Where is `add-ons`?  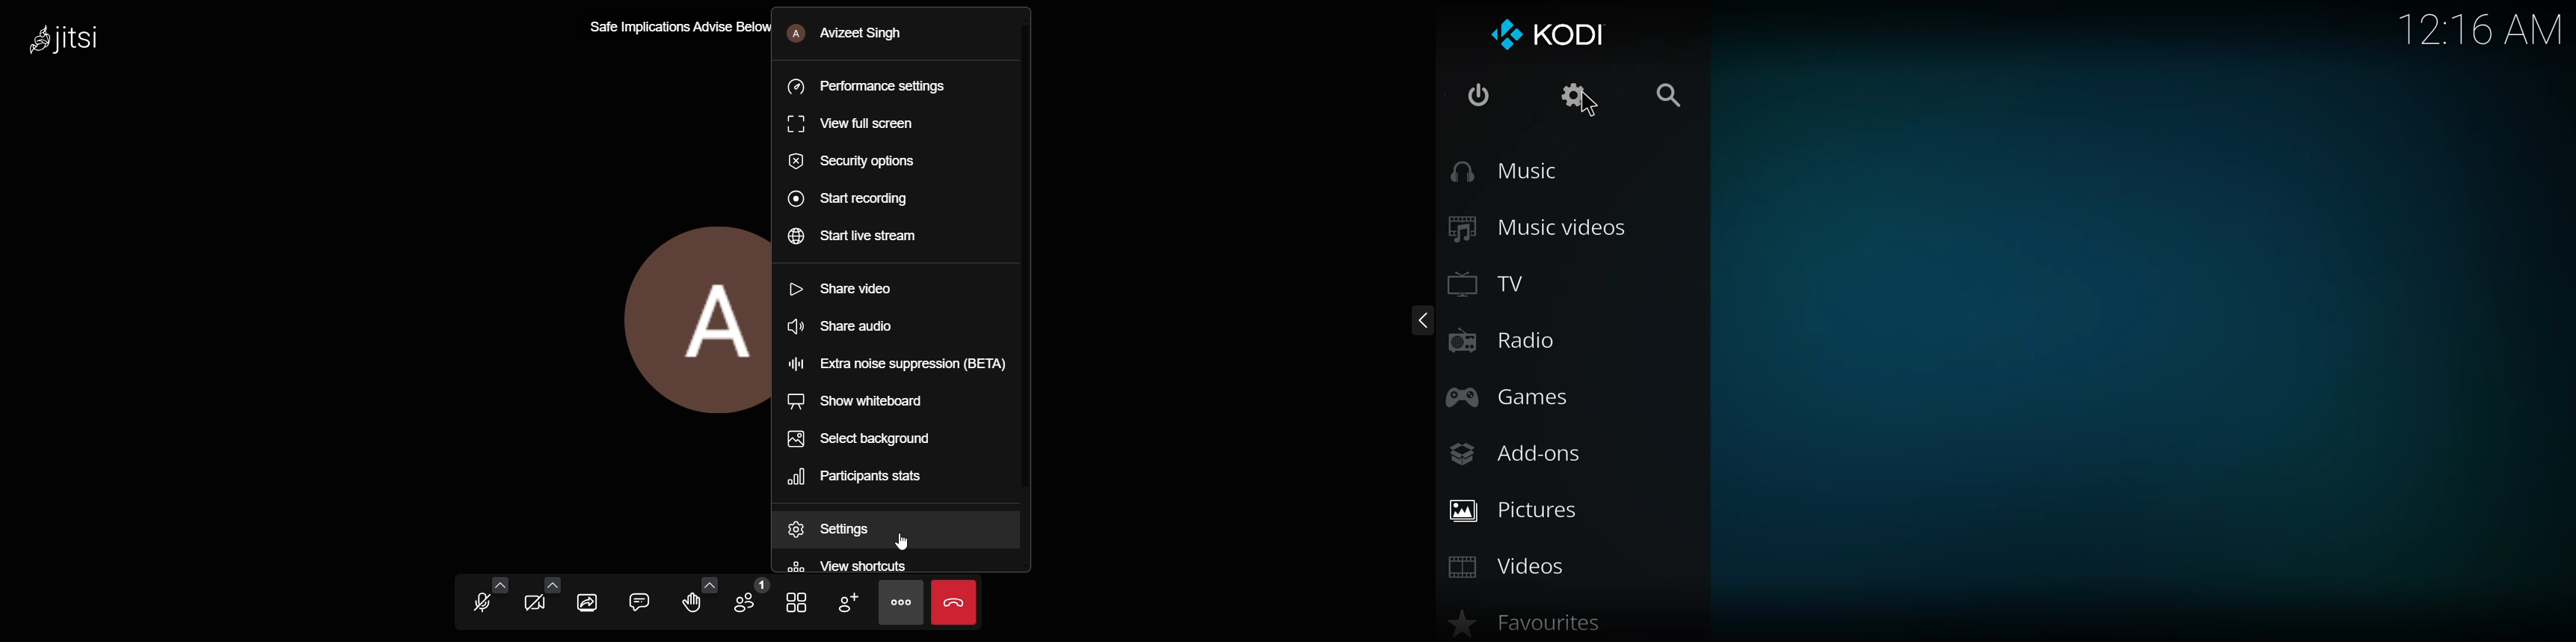 add-ons is located at coordinates (1520, 454).